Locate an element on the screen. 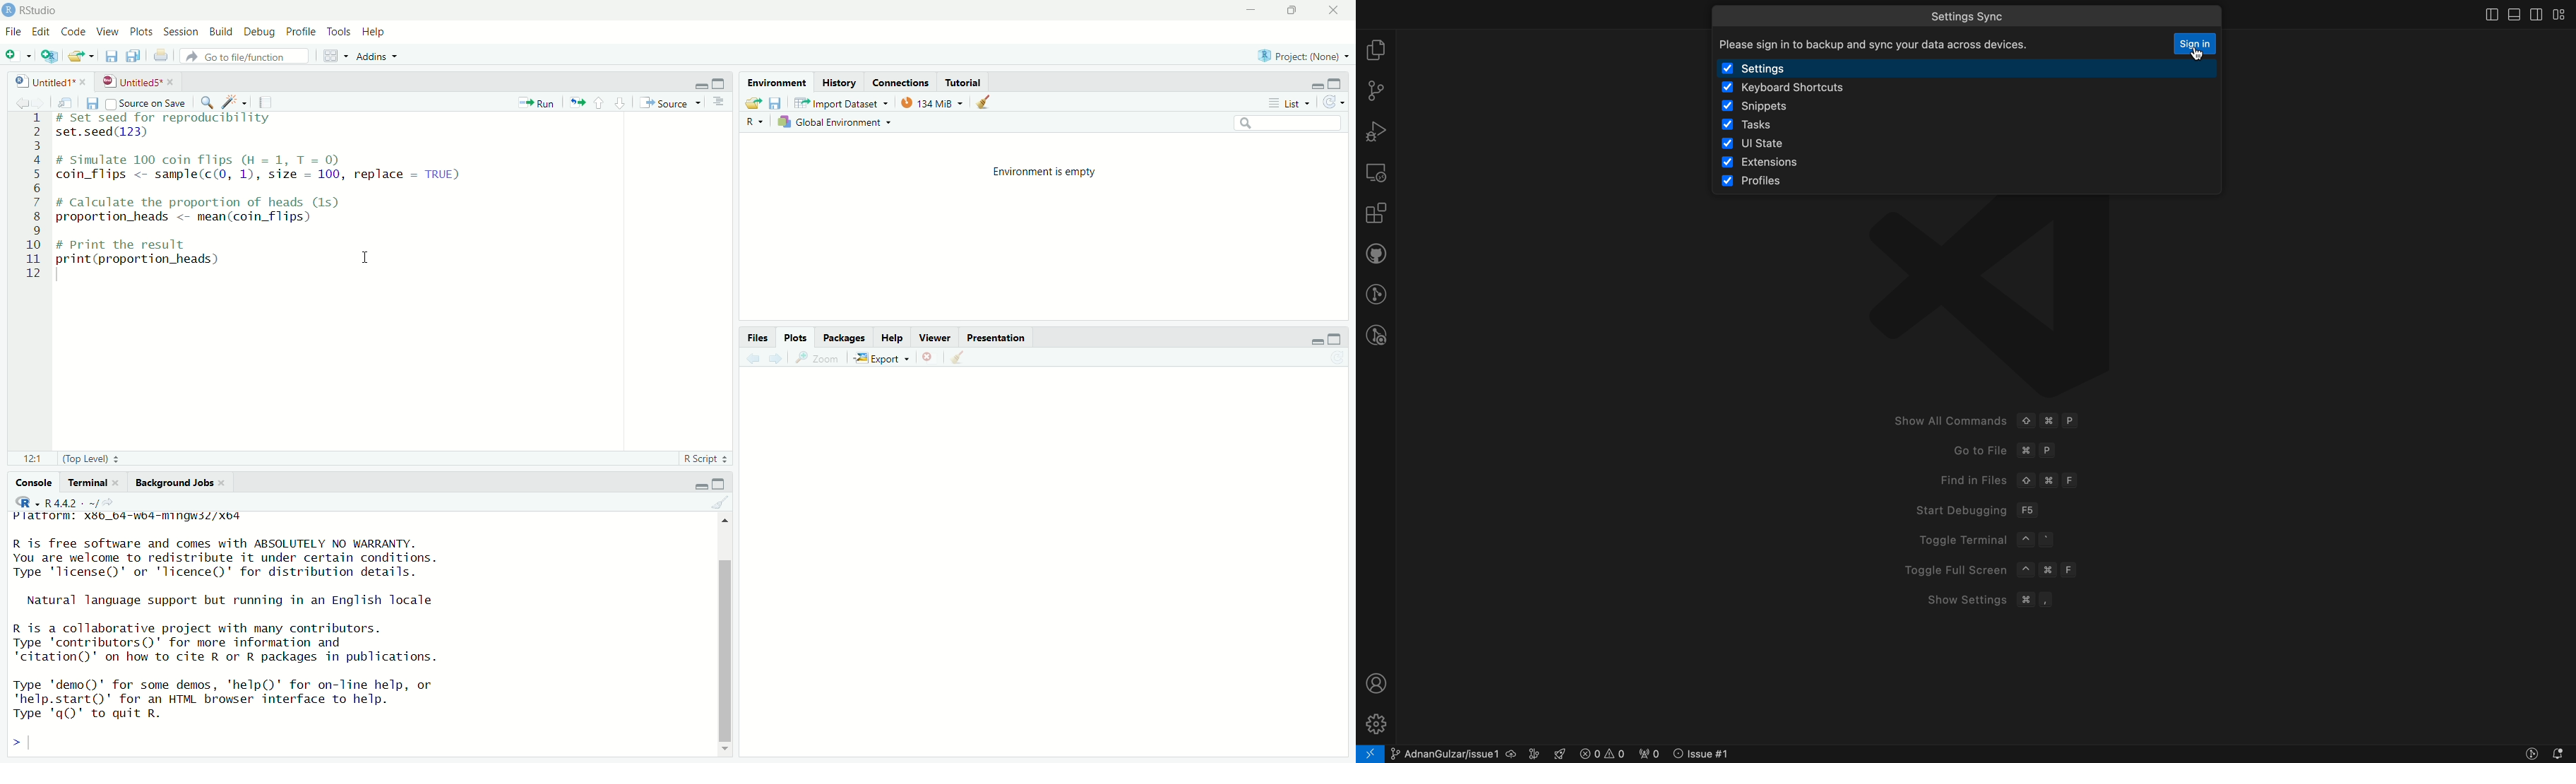 The height and width of the screenshot is (784, 2576).  is located at coordinates (1043, 555).